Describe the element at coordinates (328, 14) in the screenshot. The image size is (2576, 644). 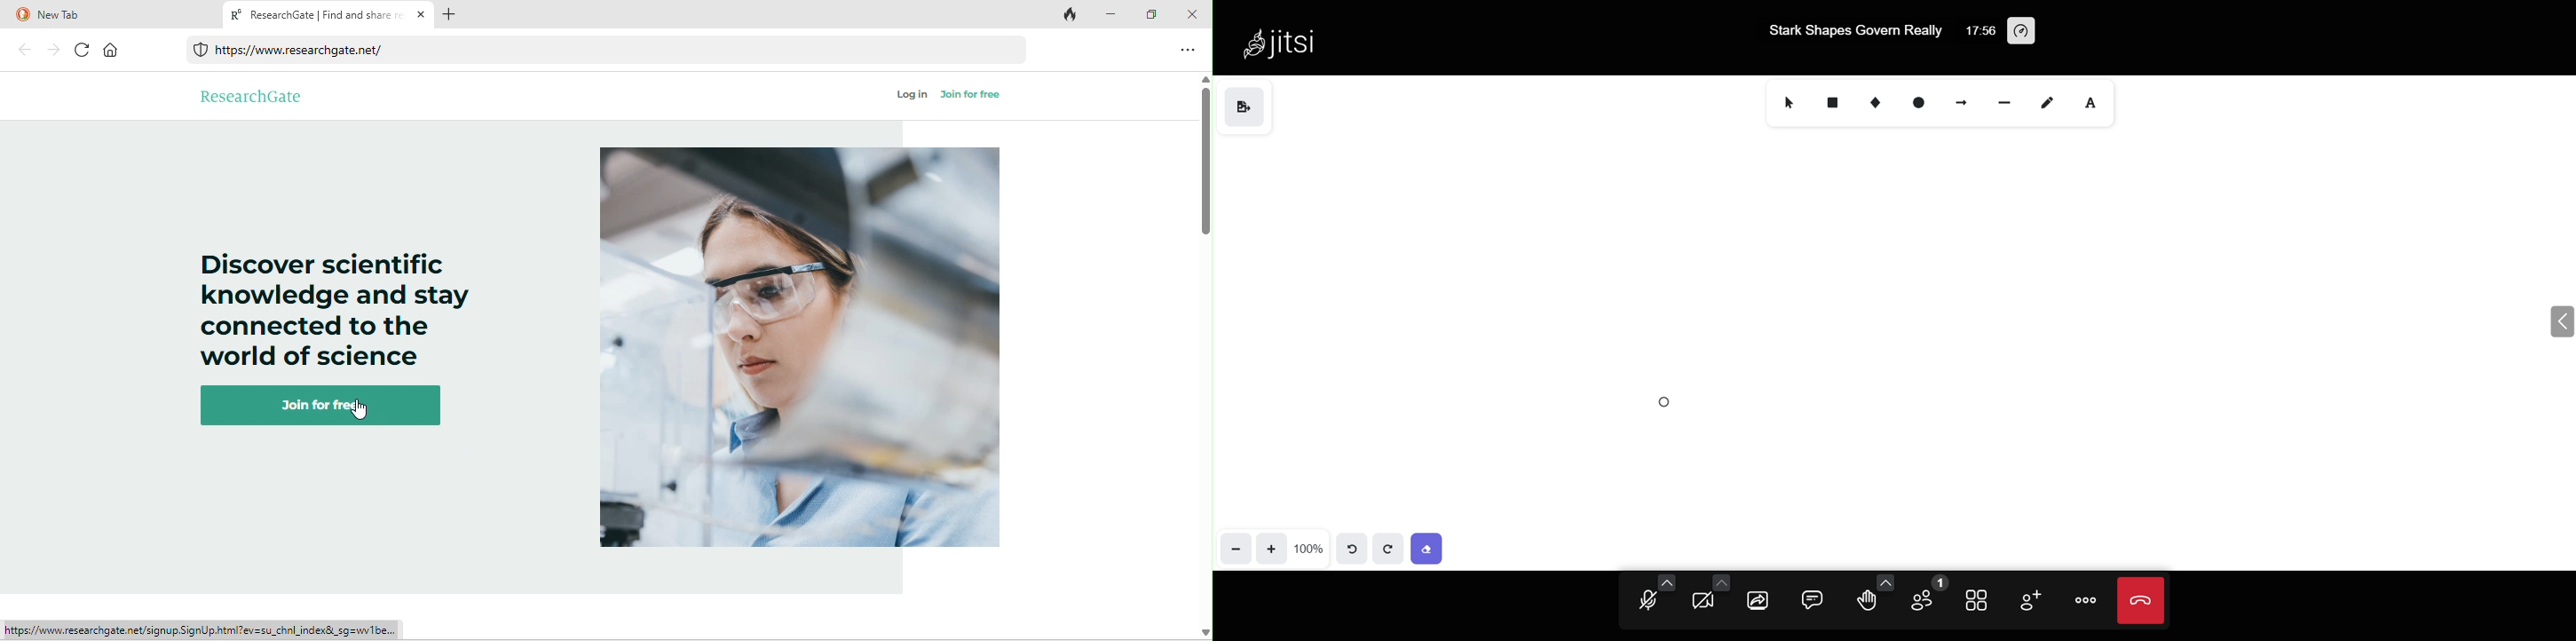
I see `ResearchGate | Find and share` at that location.